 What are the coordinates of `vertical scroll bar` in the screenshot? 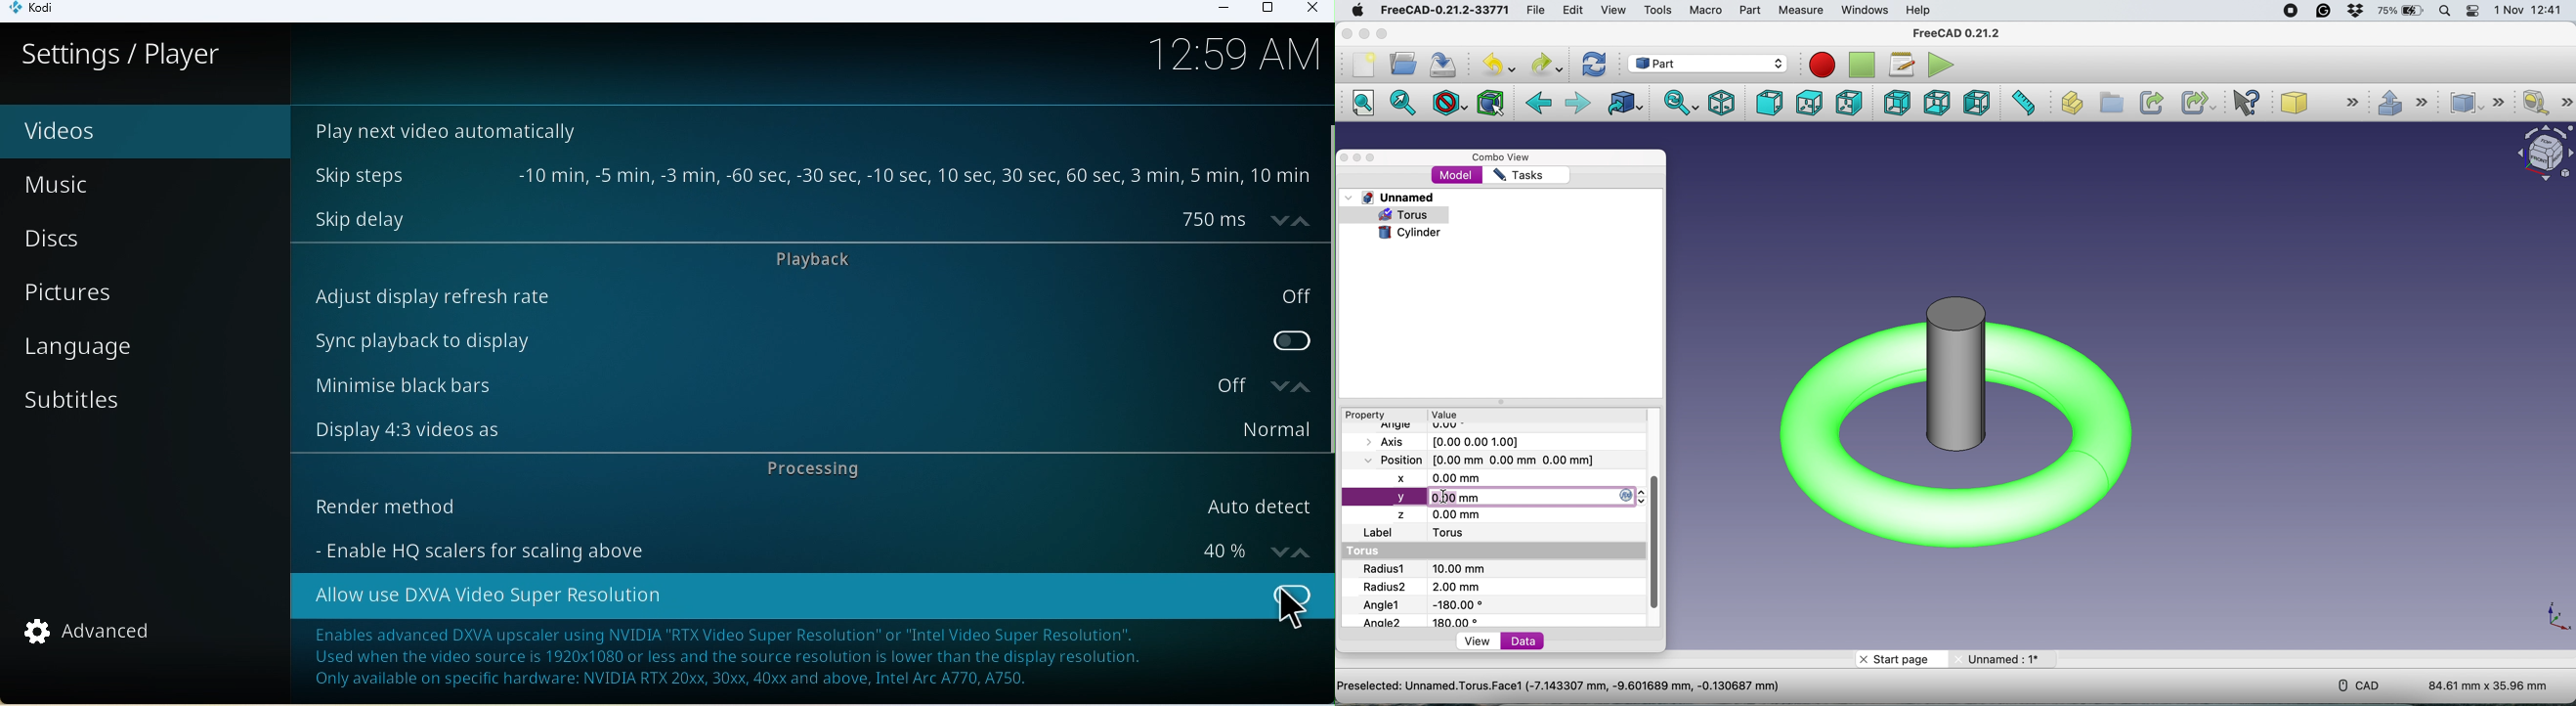 It's located at (1326, 287).